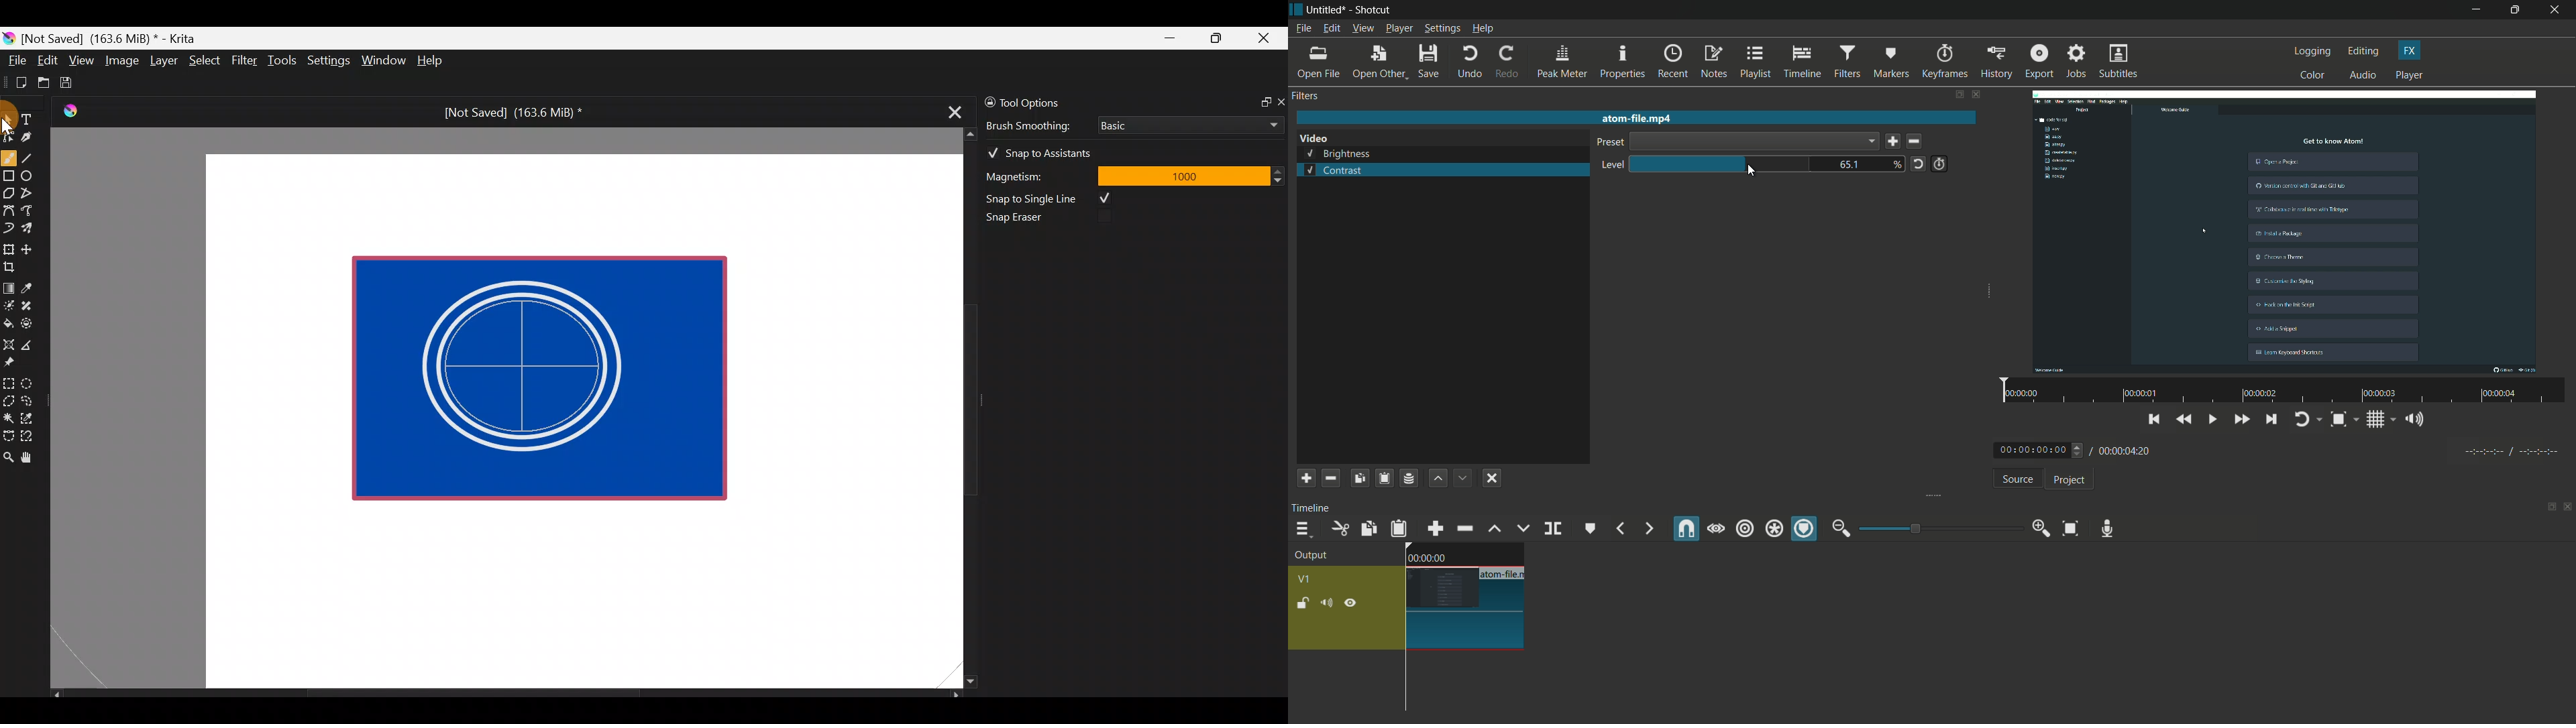 Image resolution: width=2576 pixels, height=728 pixels. I want to click on recent, so click(1674, 61).